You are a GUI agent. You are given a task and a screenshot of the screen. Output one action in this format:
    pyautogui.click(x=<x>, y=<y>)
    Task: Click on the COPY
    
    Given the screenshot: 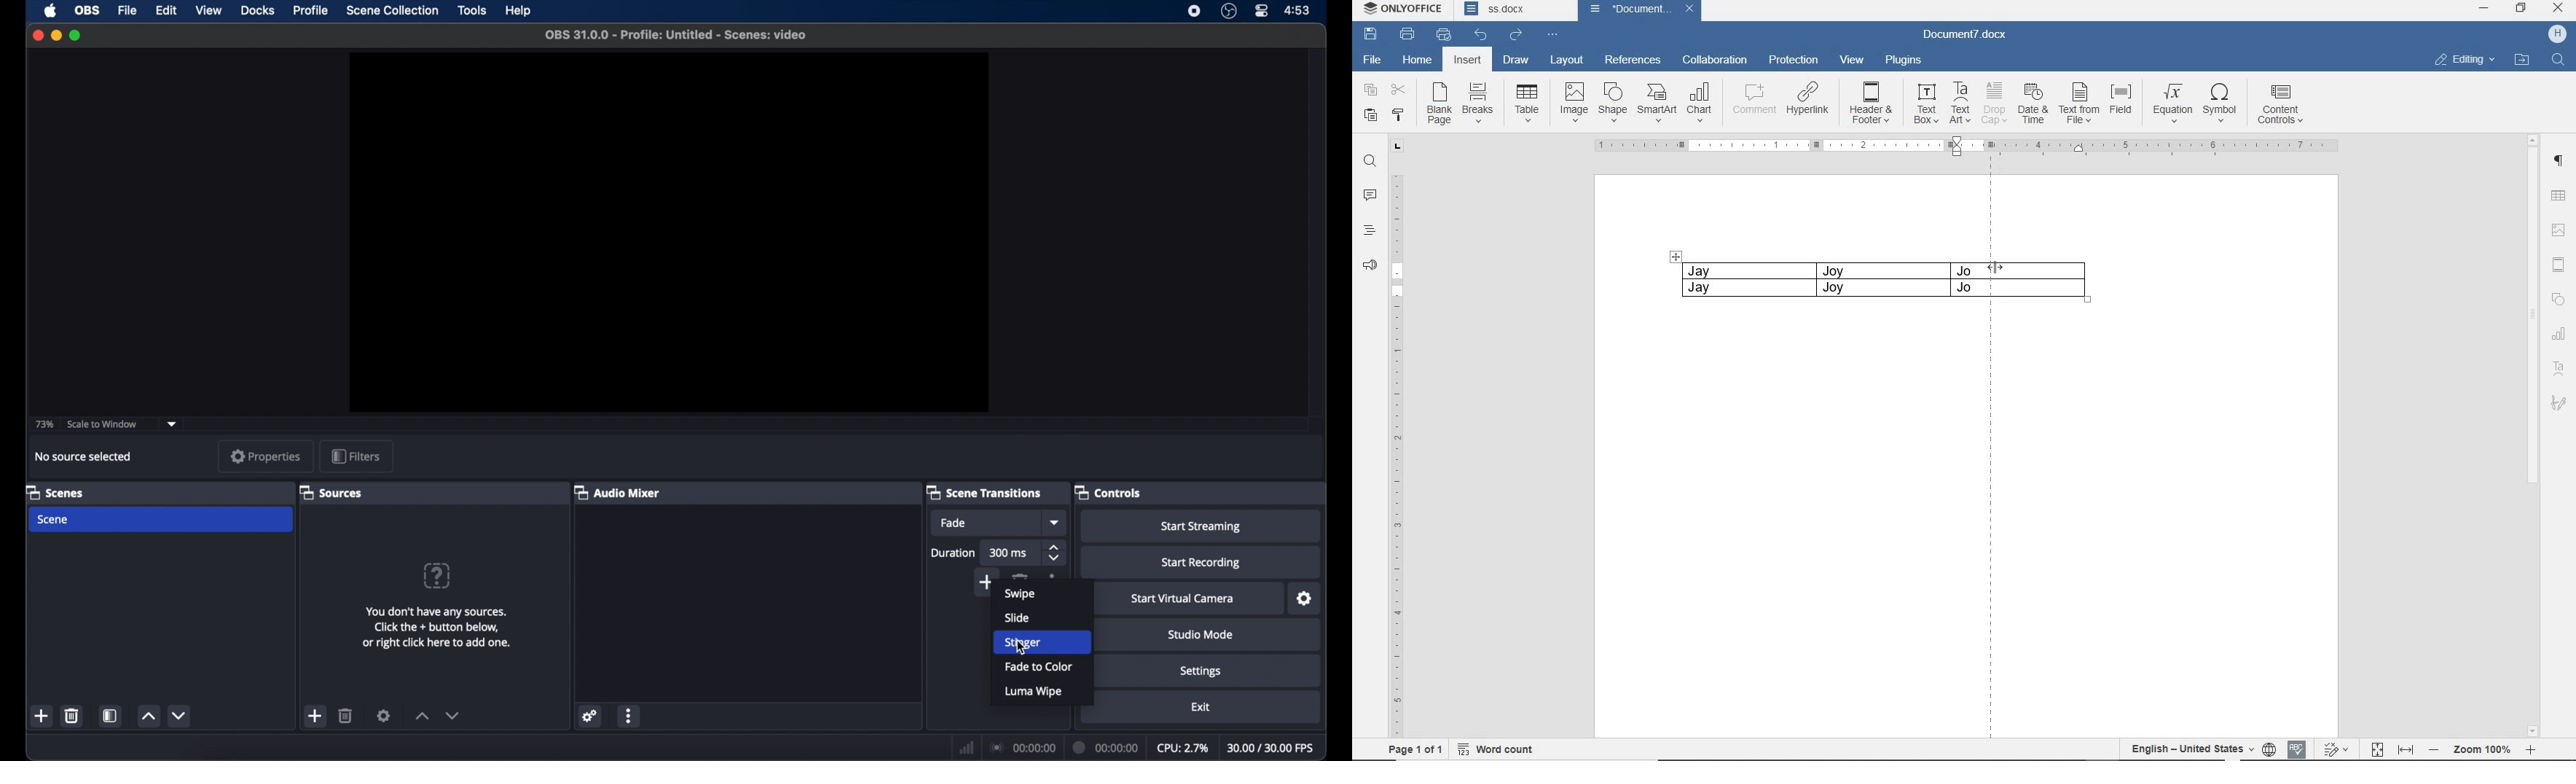 What is the action you would take?
    pyautogui.click(x=1370, y=91)
    